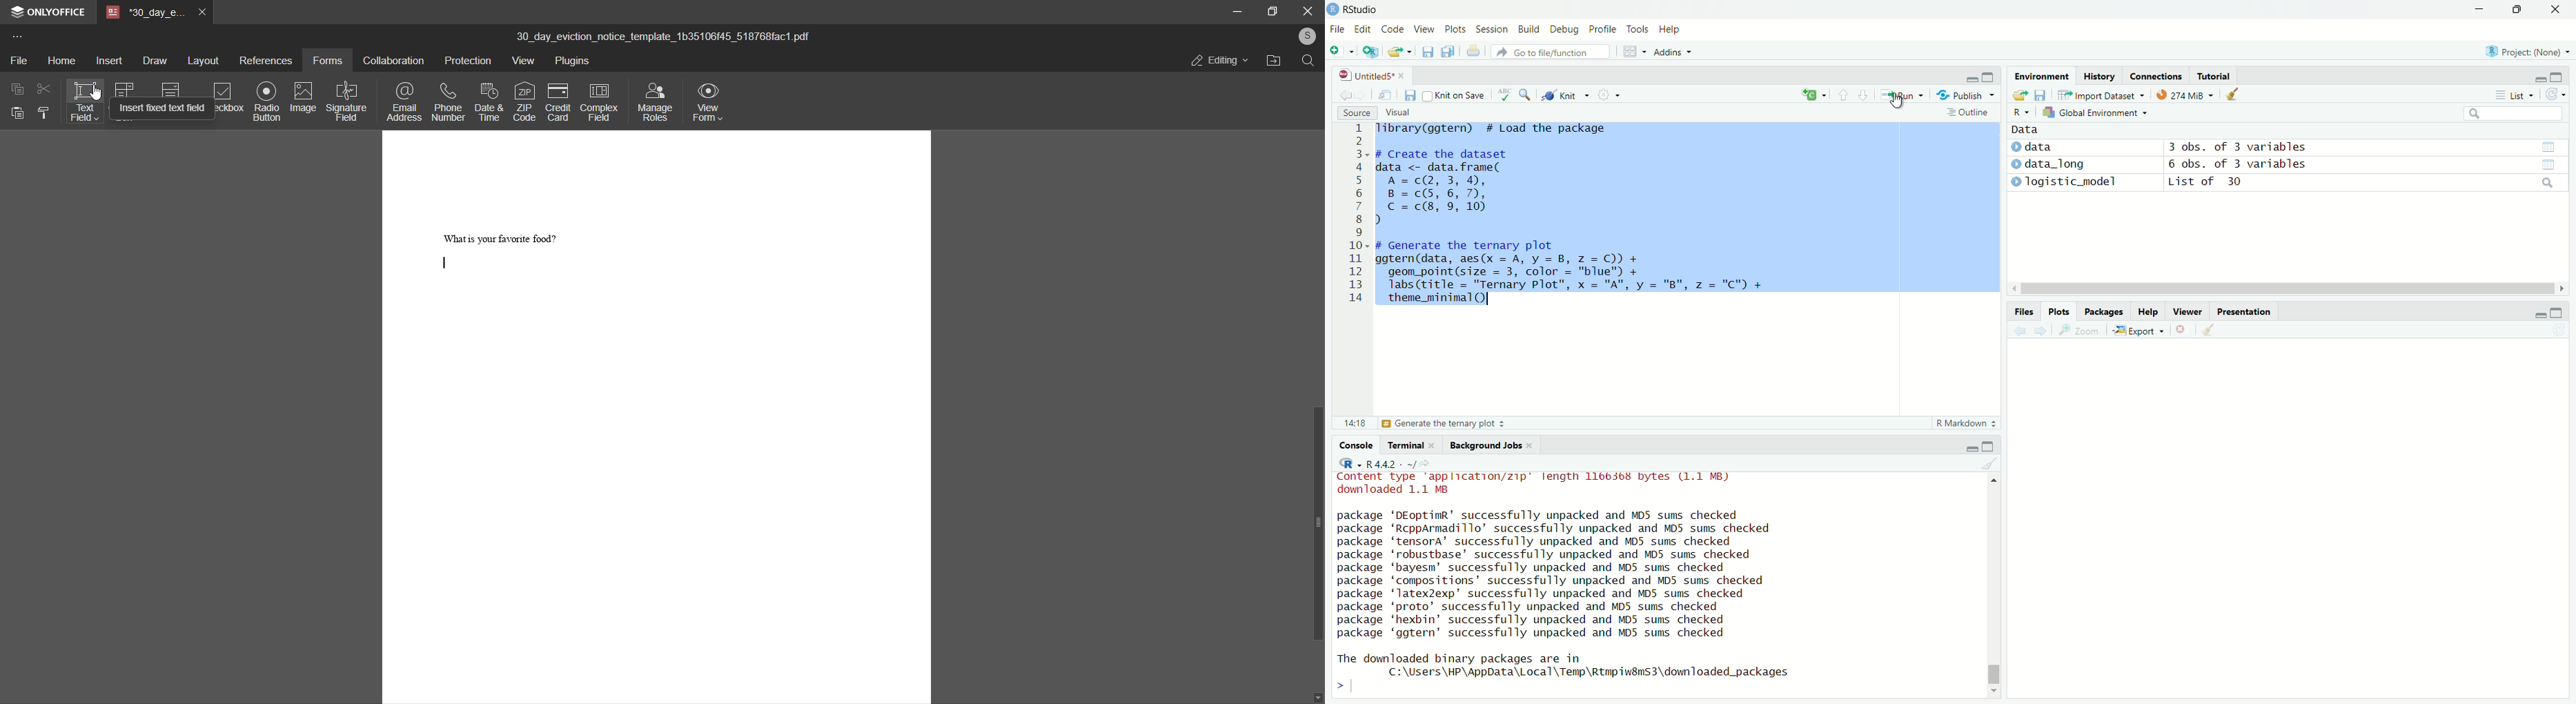 This screenshot has height=728, width=2576. What do you see at coordinates (1969, 447) in the screenshot?
I see `minimise` at bounding box center [1969, 447].